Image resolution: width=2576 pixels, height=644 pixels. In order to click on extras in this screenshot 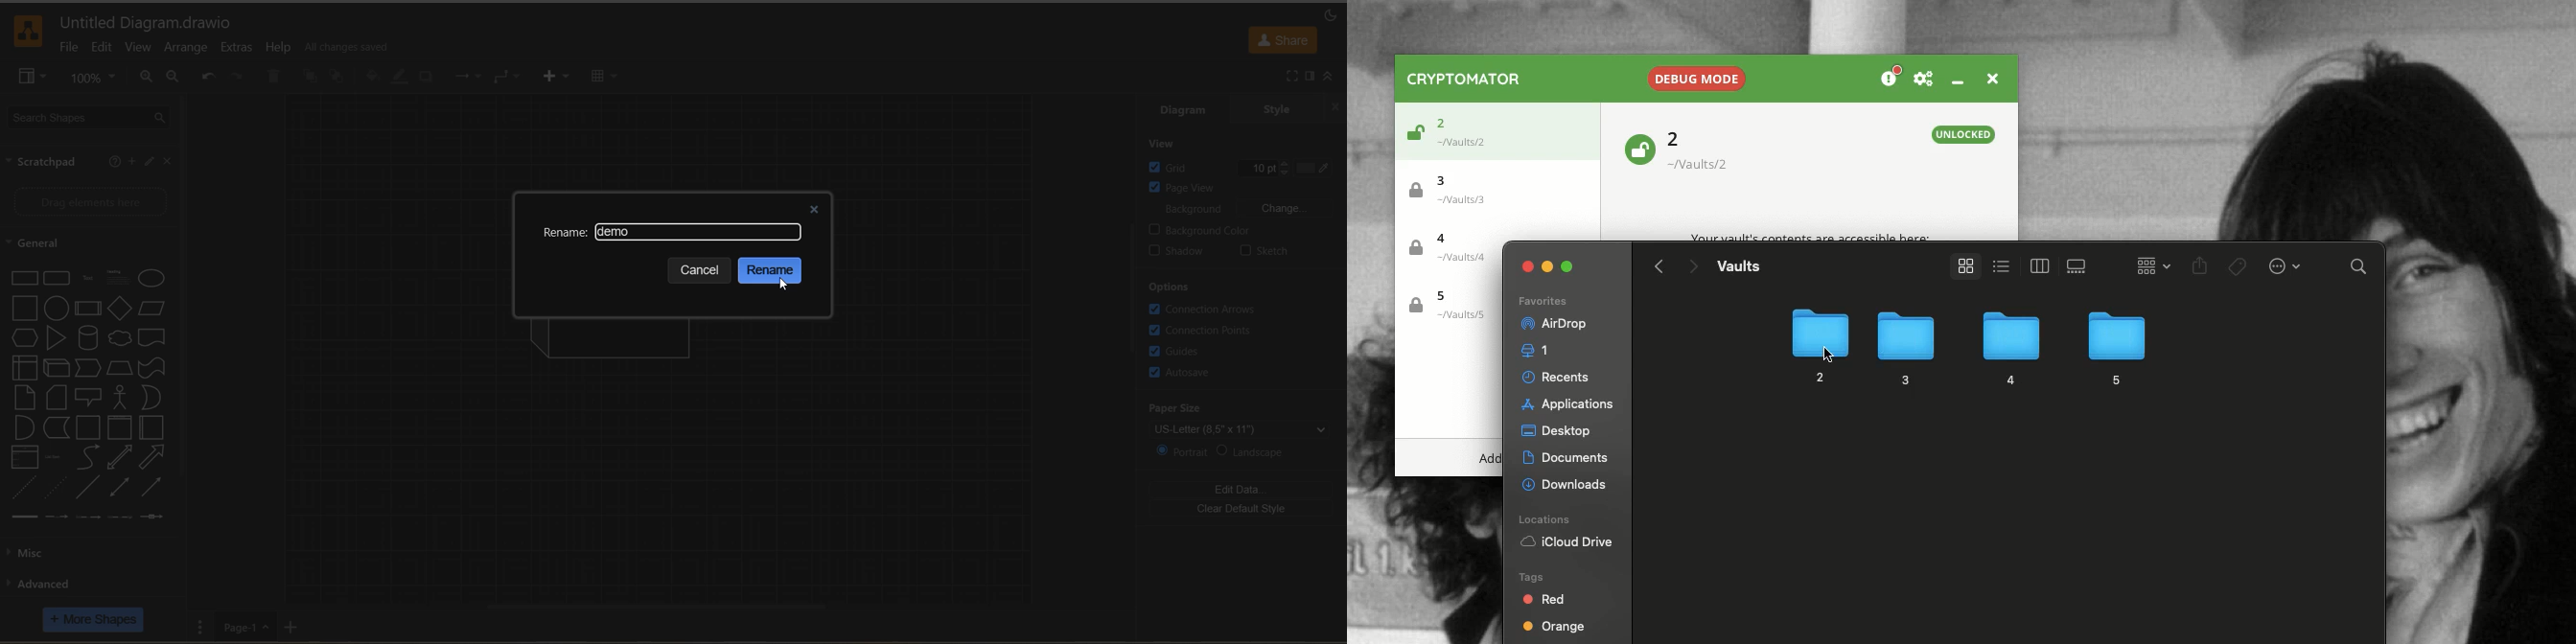, I will do `click(242, 47)`.